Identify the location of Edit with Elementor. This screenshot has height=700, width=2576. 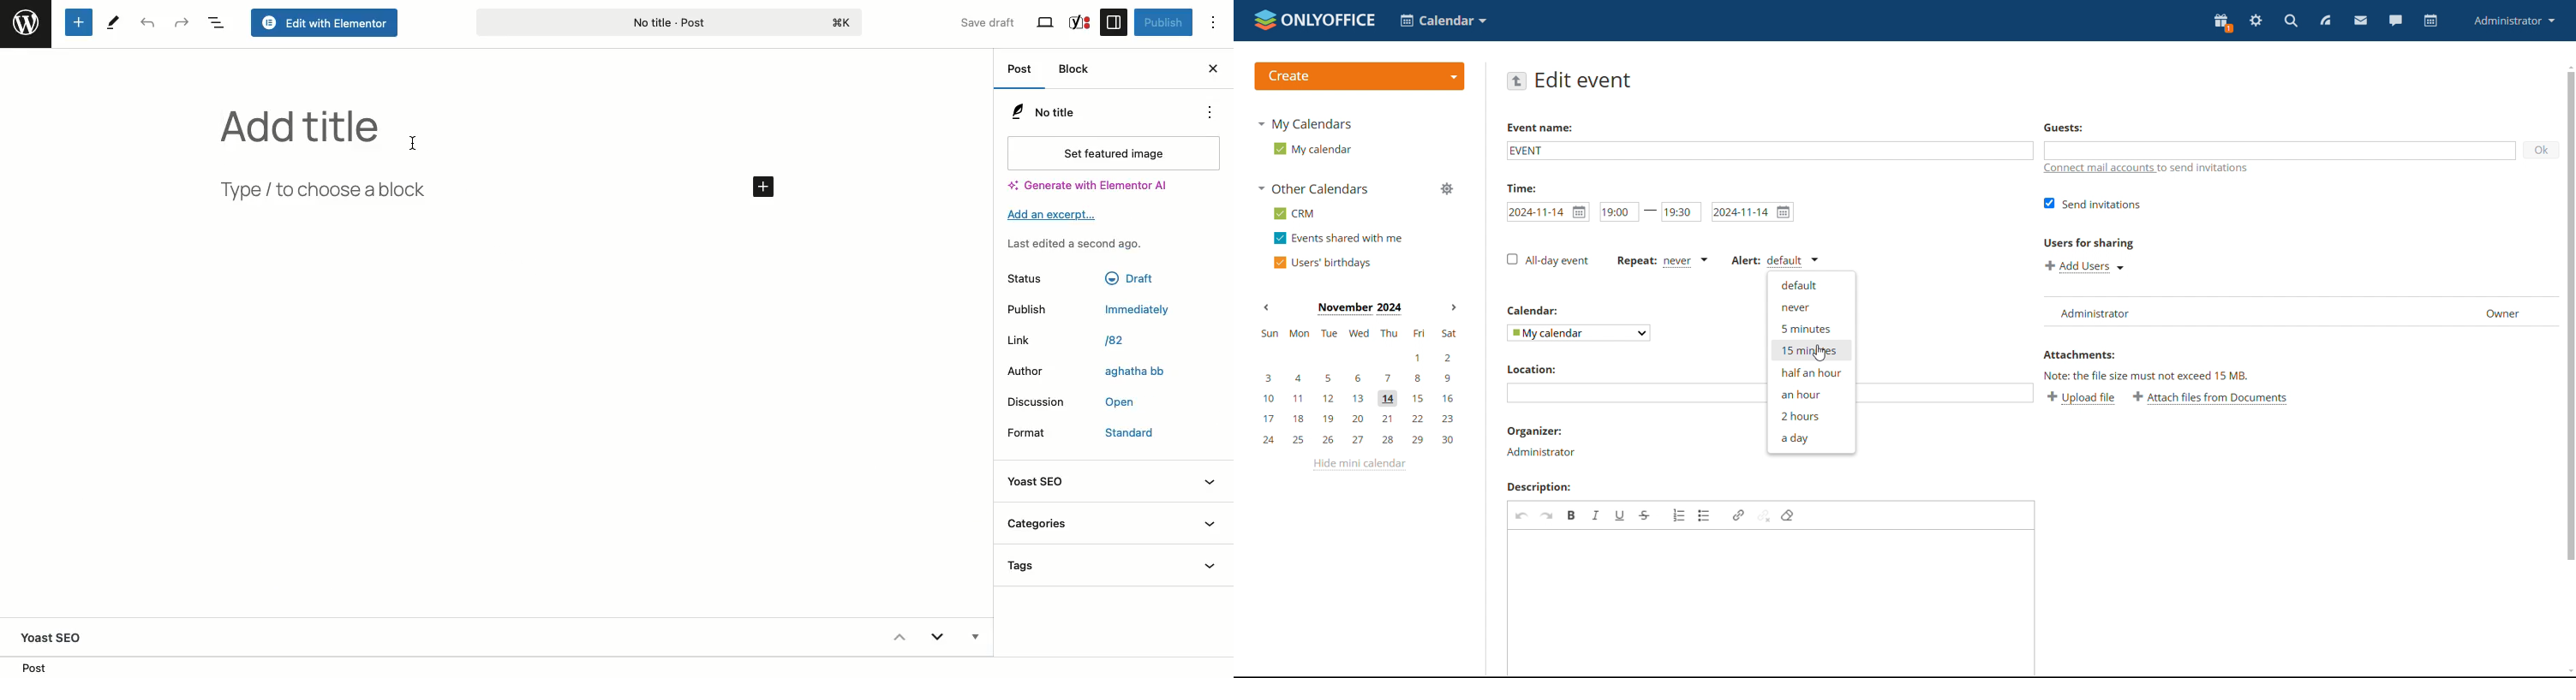
(326, 24).